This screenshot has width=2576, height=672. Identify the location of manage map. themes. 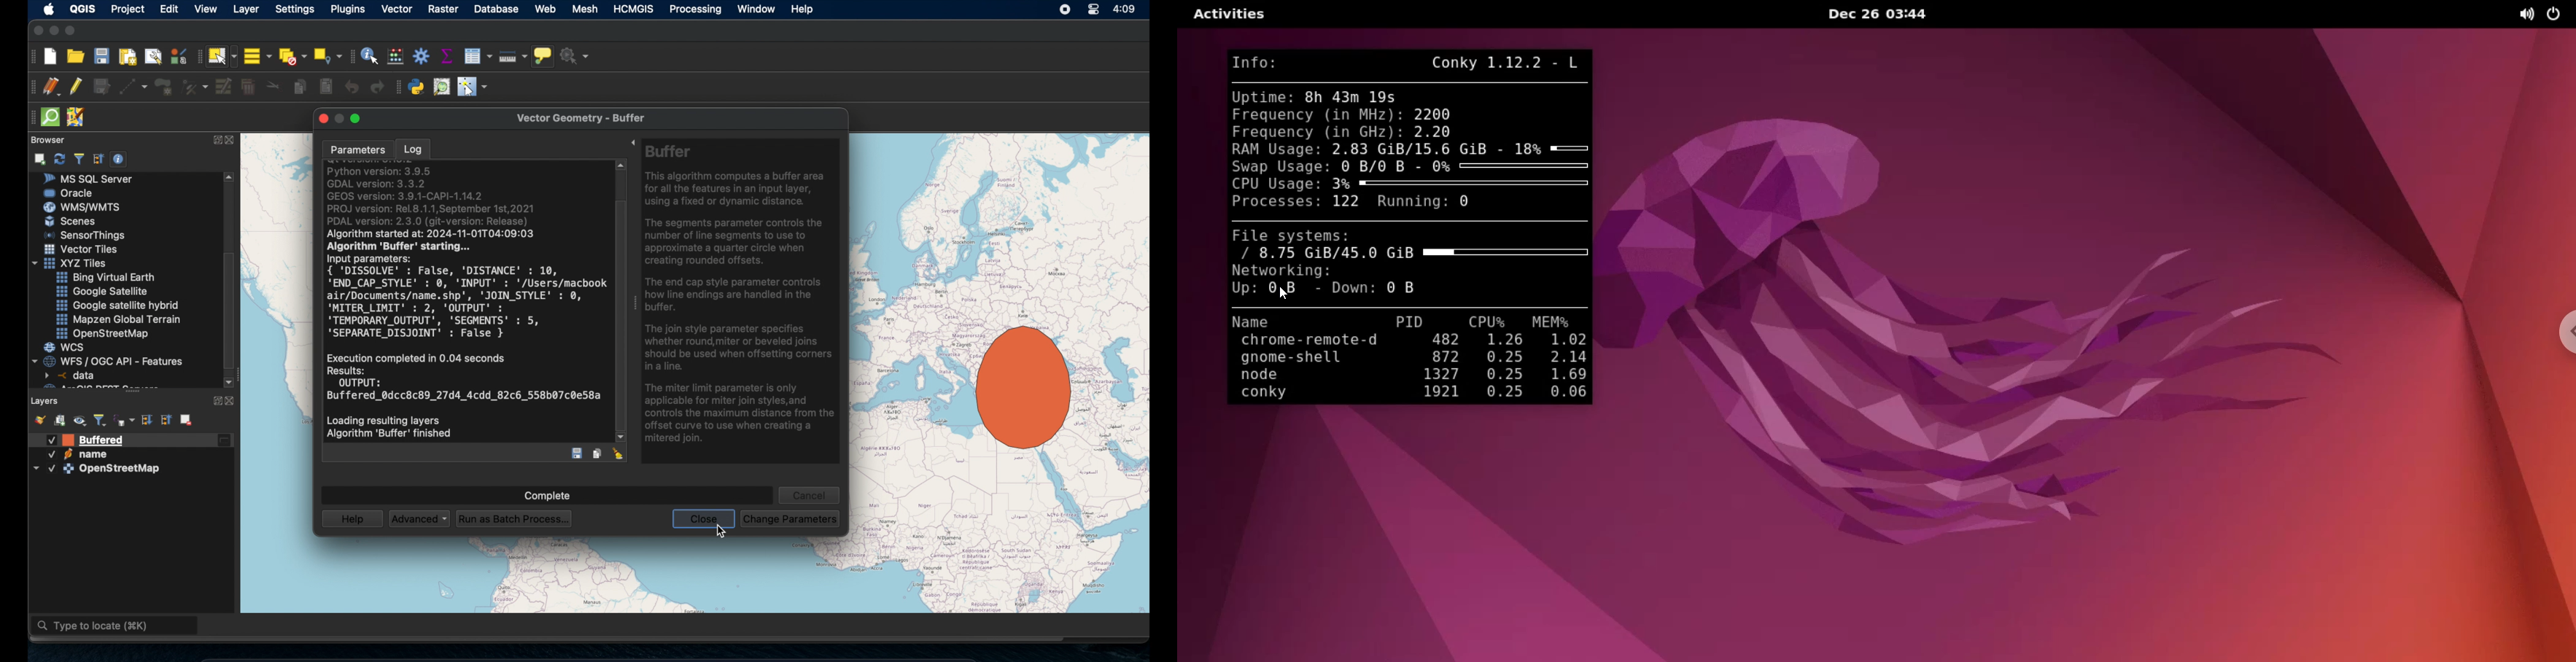
(80, 421).